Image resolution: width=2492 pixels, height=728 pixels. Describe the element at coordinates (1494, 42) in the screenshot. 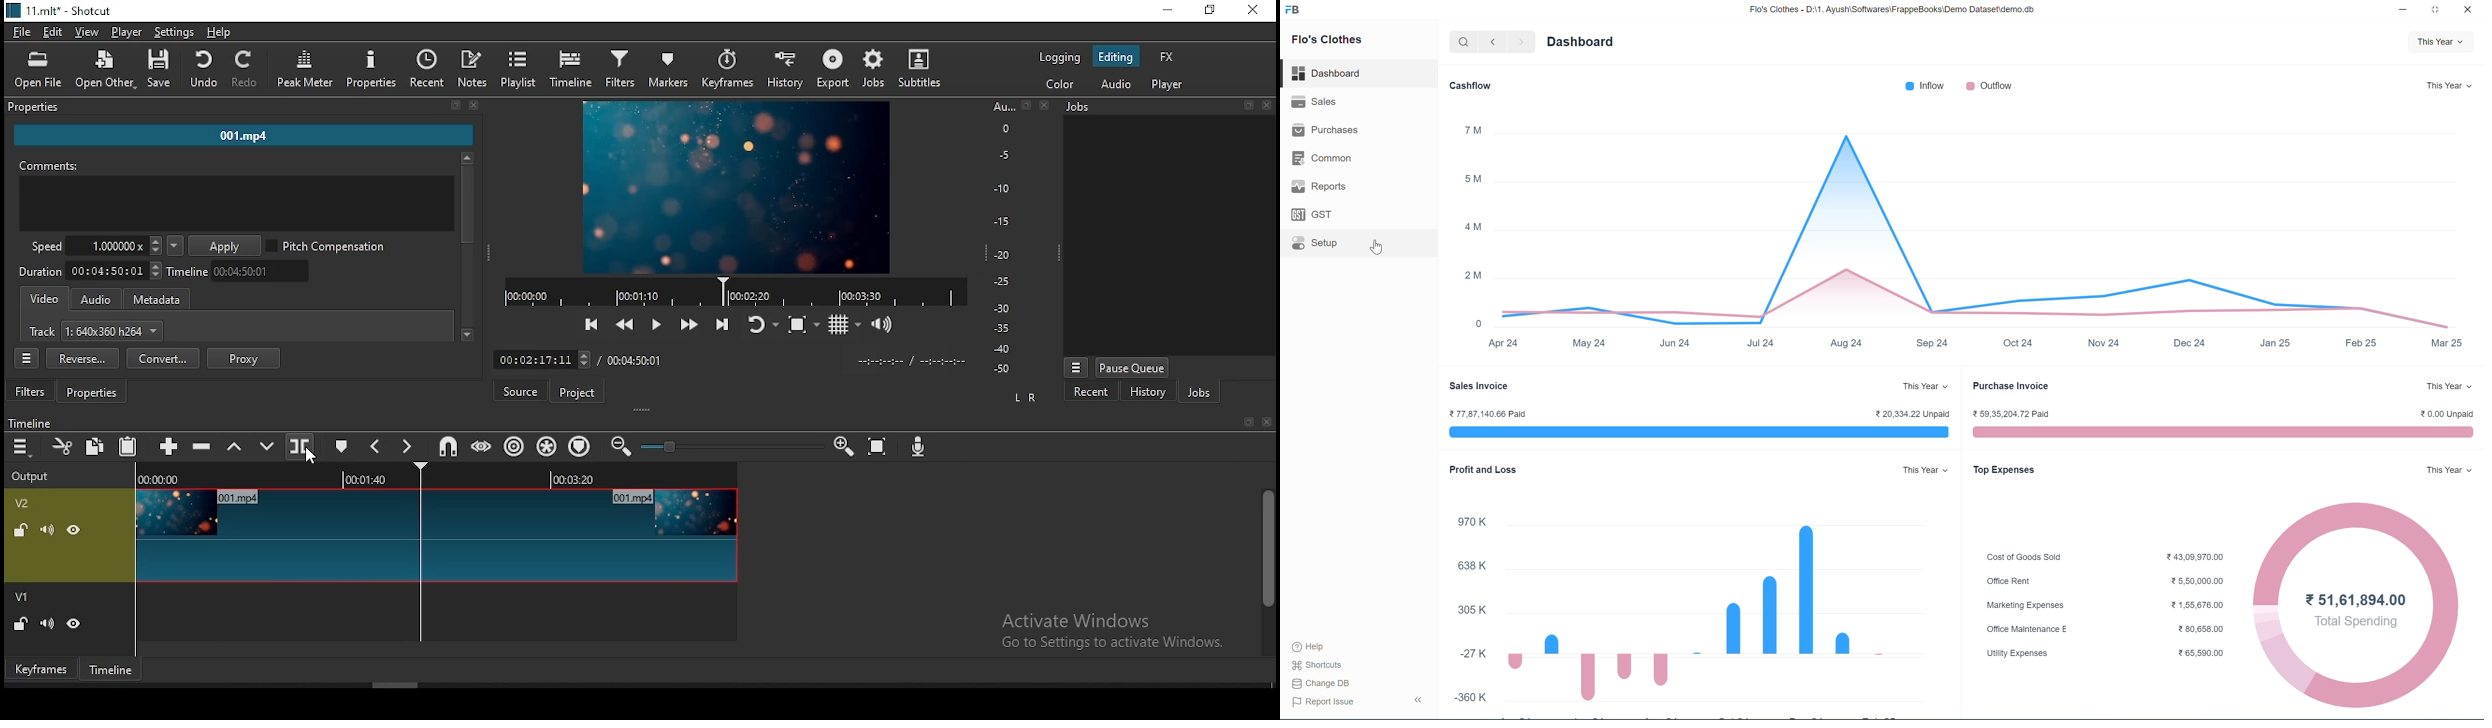

I see `backward` at that location.